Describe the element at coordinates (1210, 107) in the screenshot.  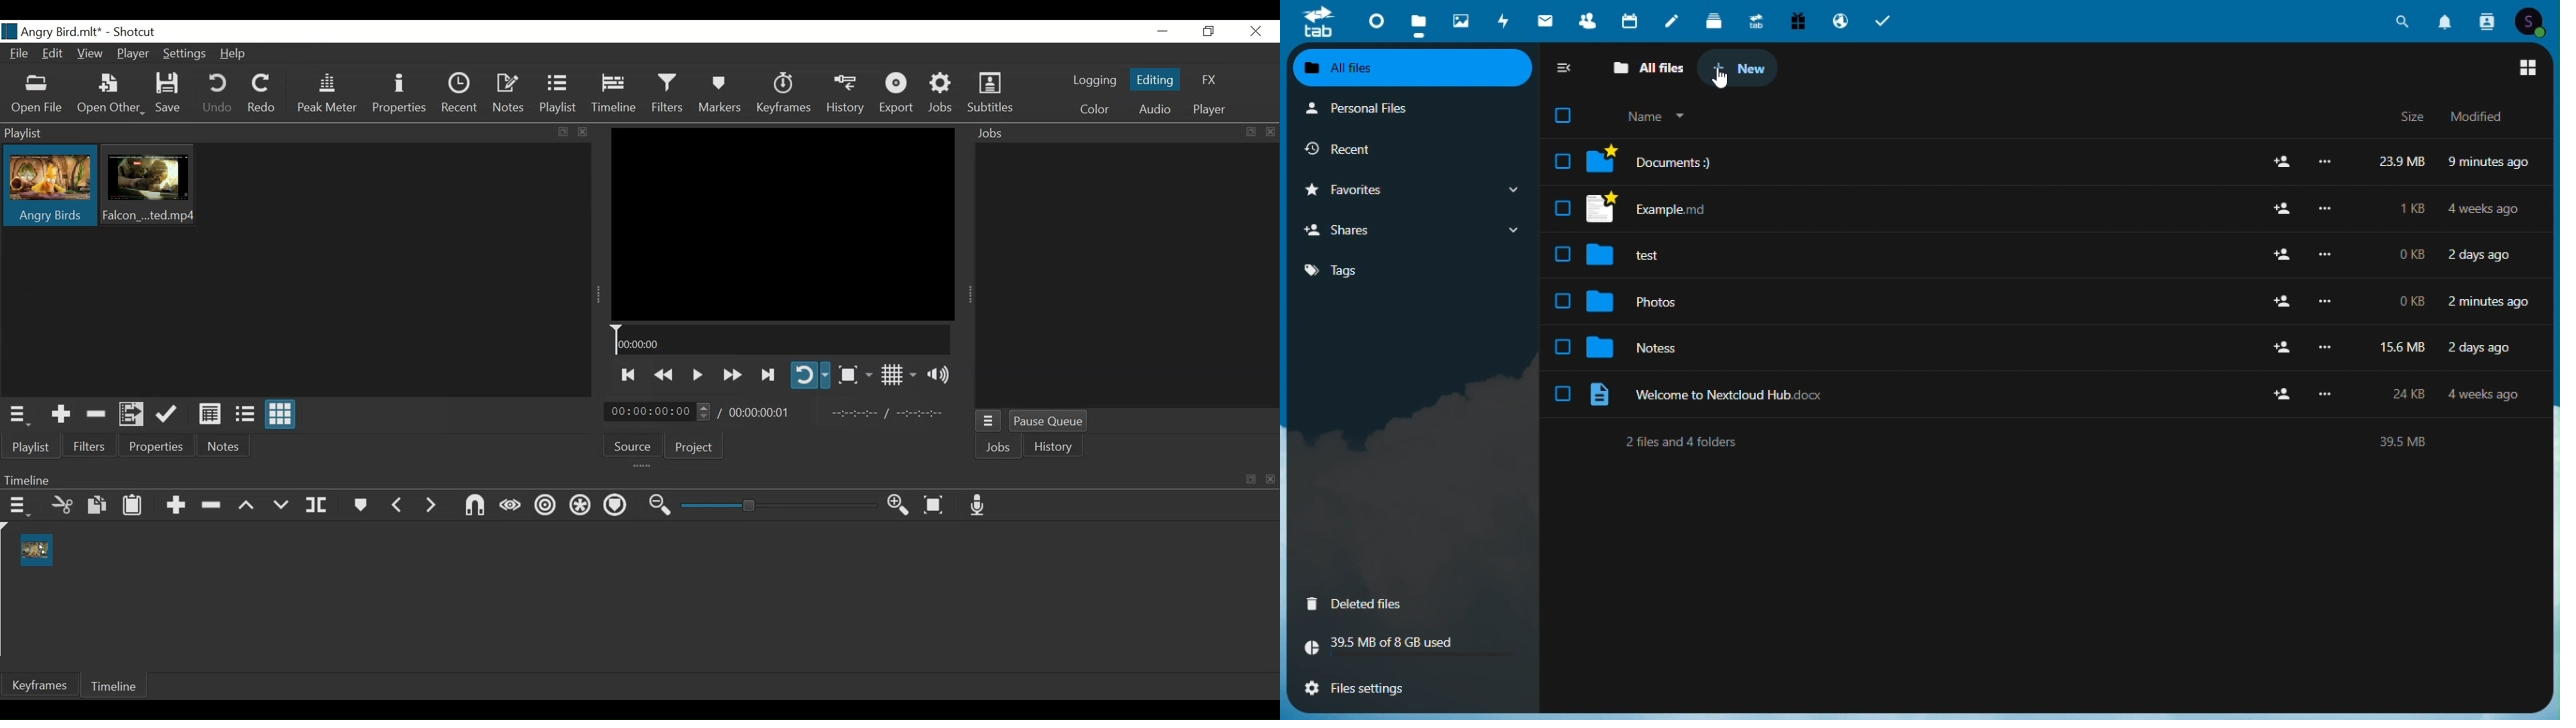
I see `Player` at that location.